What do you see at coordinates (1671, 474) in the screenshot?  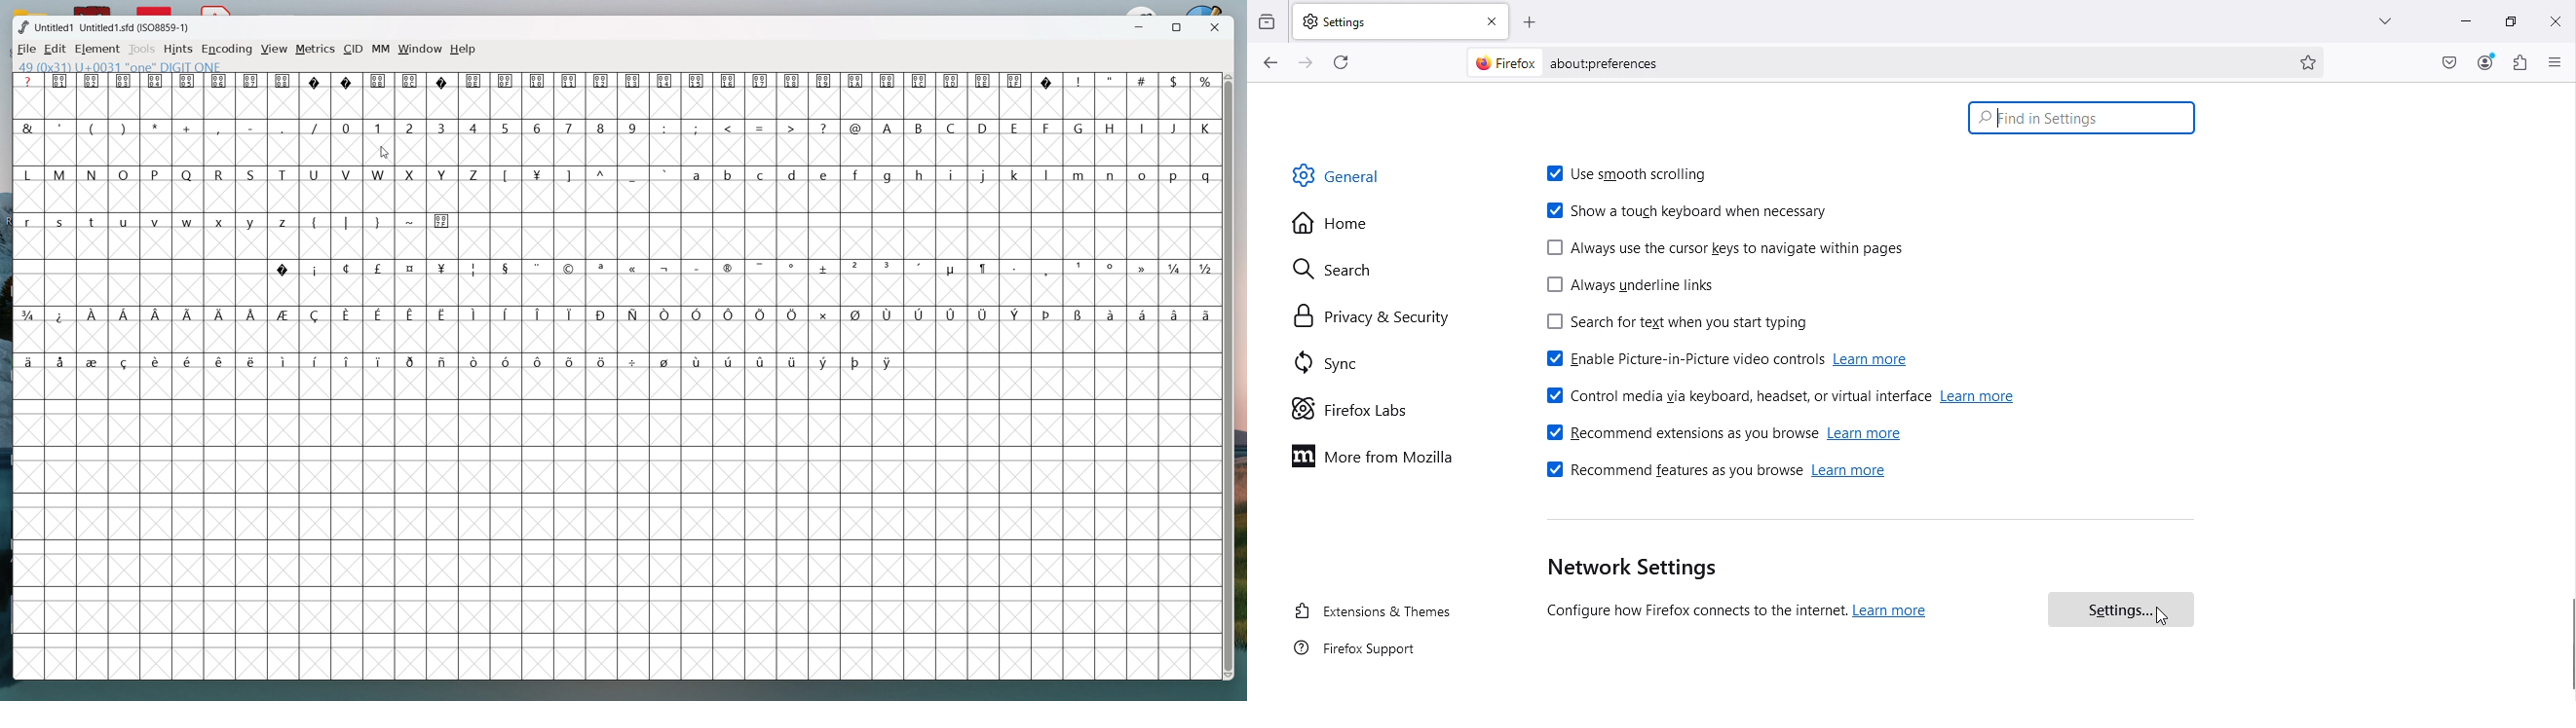 I see `Recommend features as you browse` at bounding box center [1671, 474].